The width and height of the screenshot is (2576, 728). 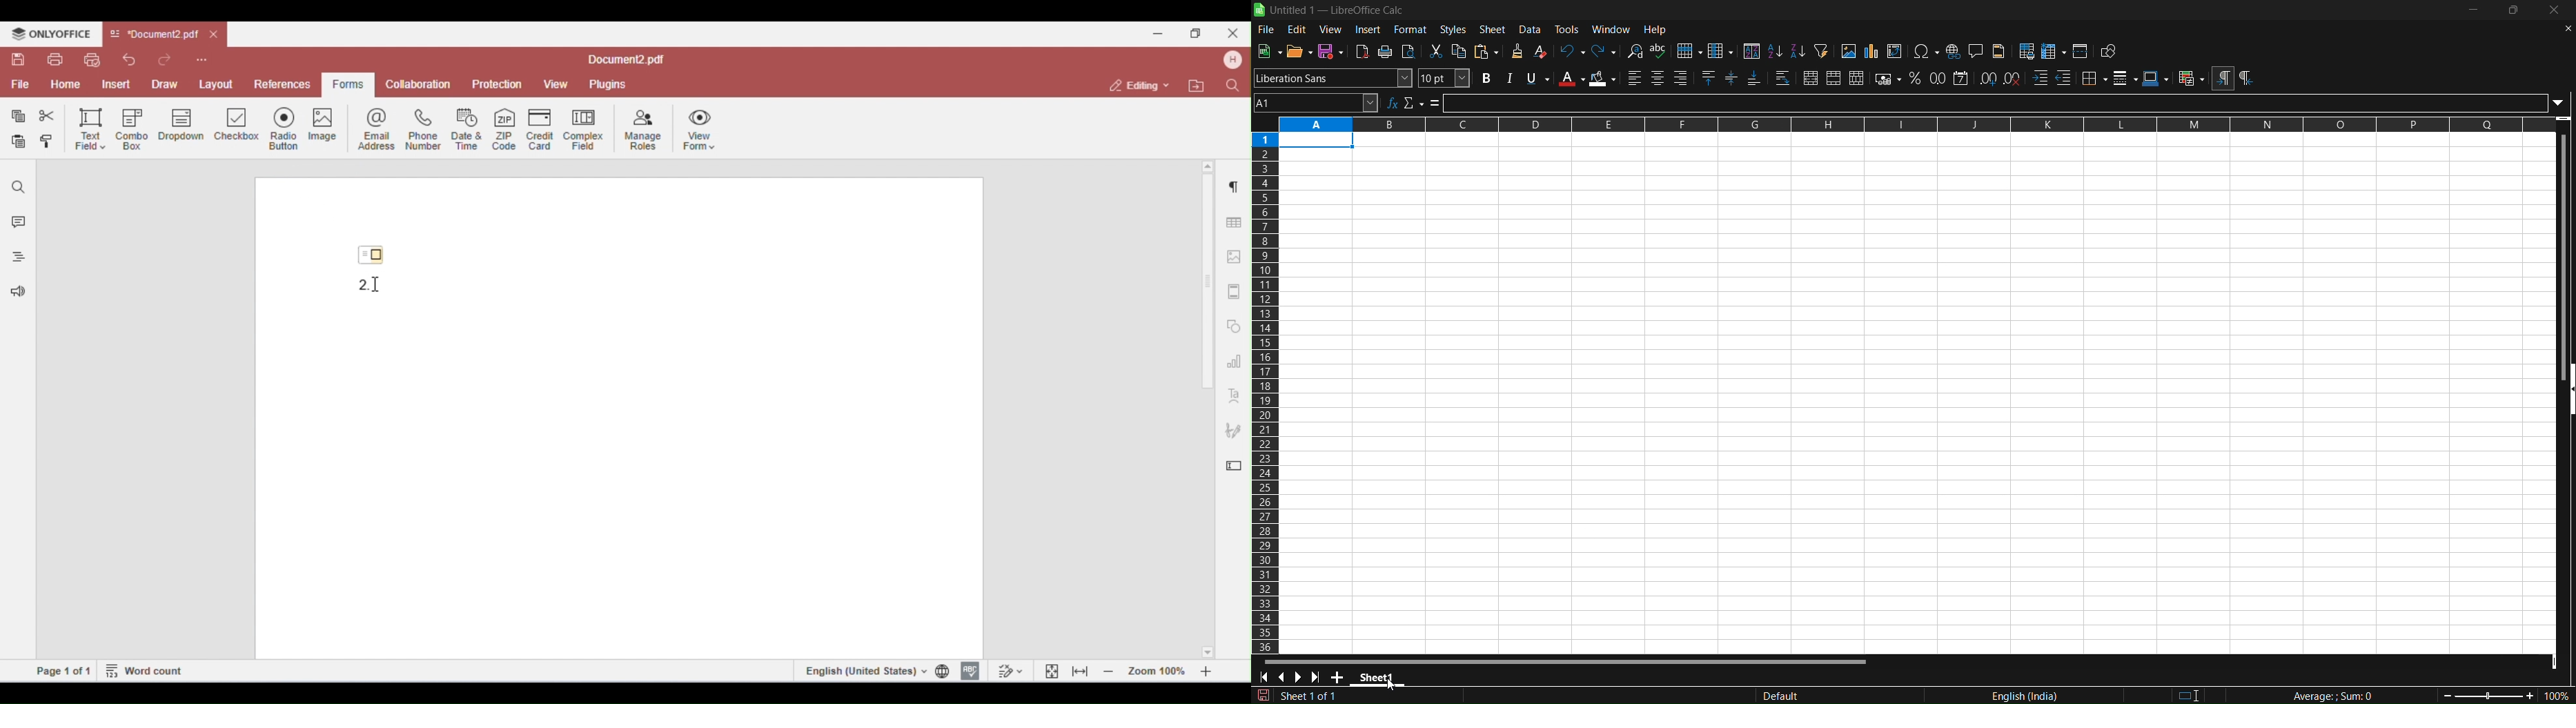 What do you see at coordinates (1847, 51) in the screenshot?
I see `insert image` at bounding box center [1847, 51].